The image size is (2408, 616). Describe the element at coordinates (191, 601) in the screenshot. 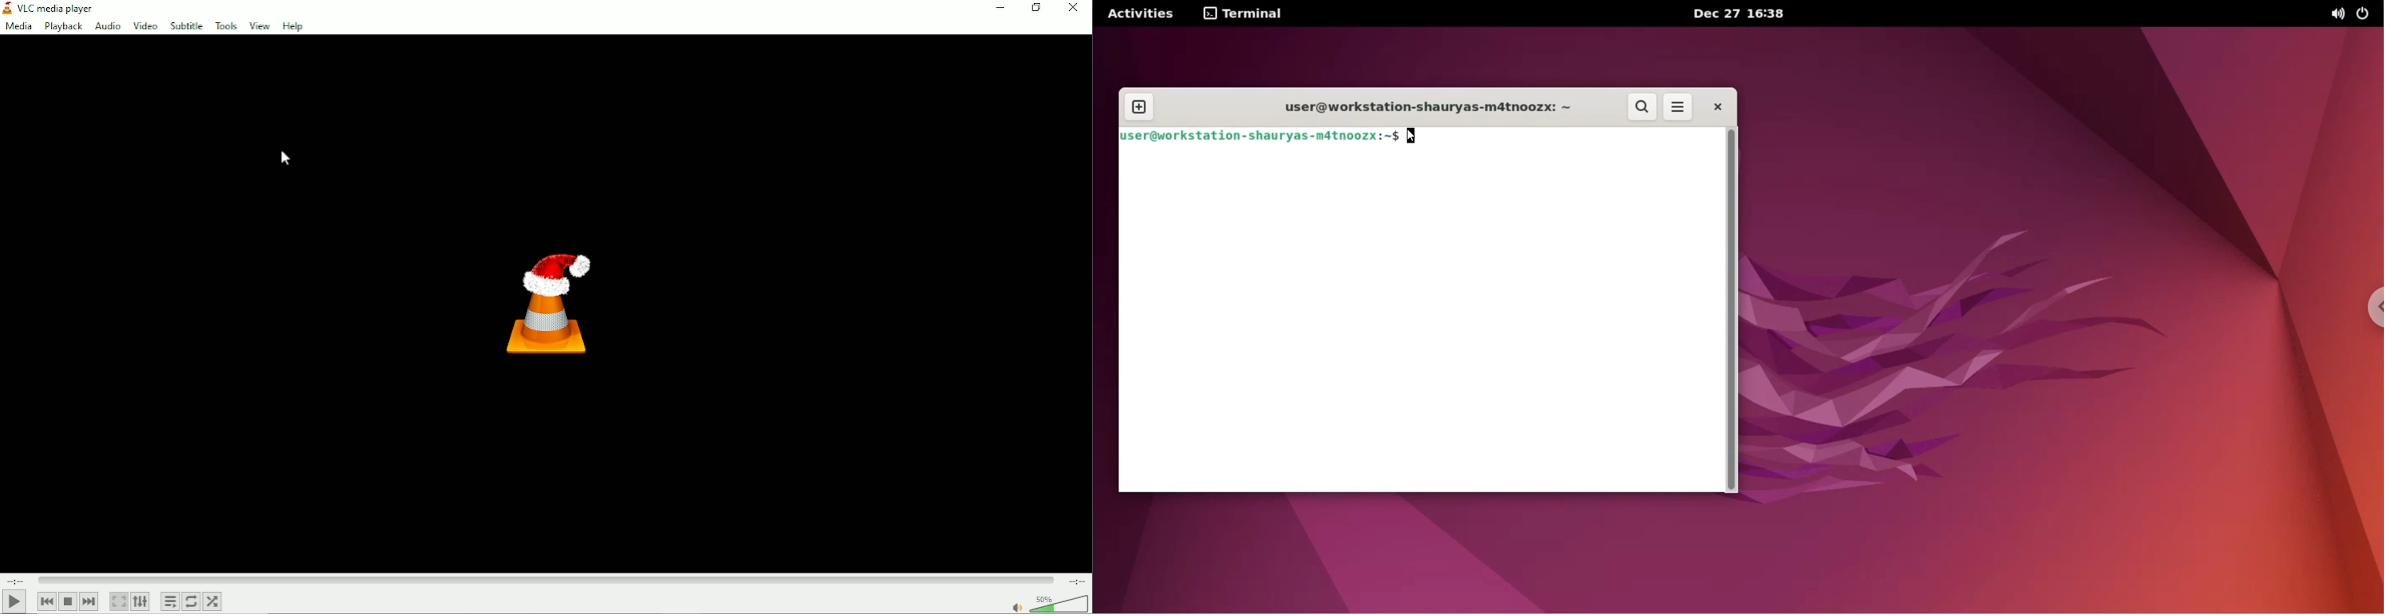

I see `Toggle between loop all, loop one and no loop` at that location.